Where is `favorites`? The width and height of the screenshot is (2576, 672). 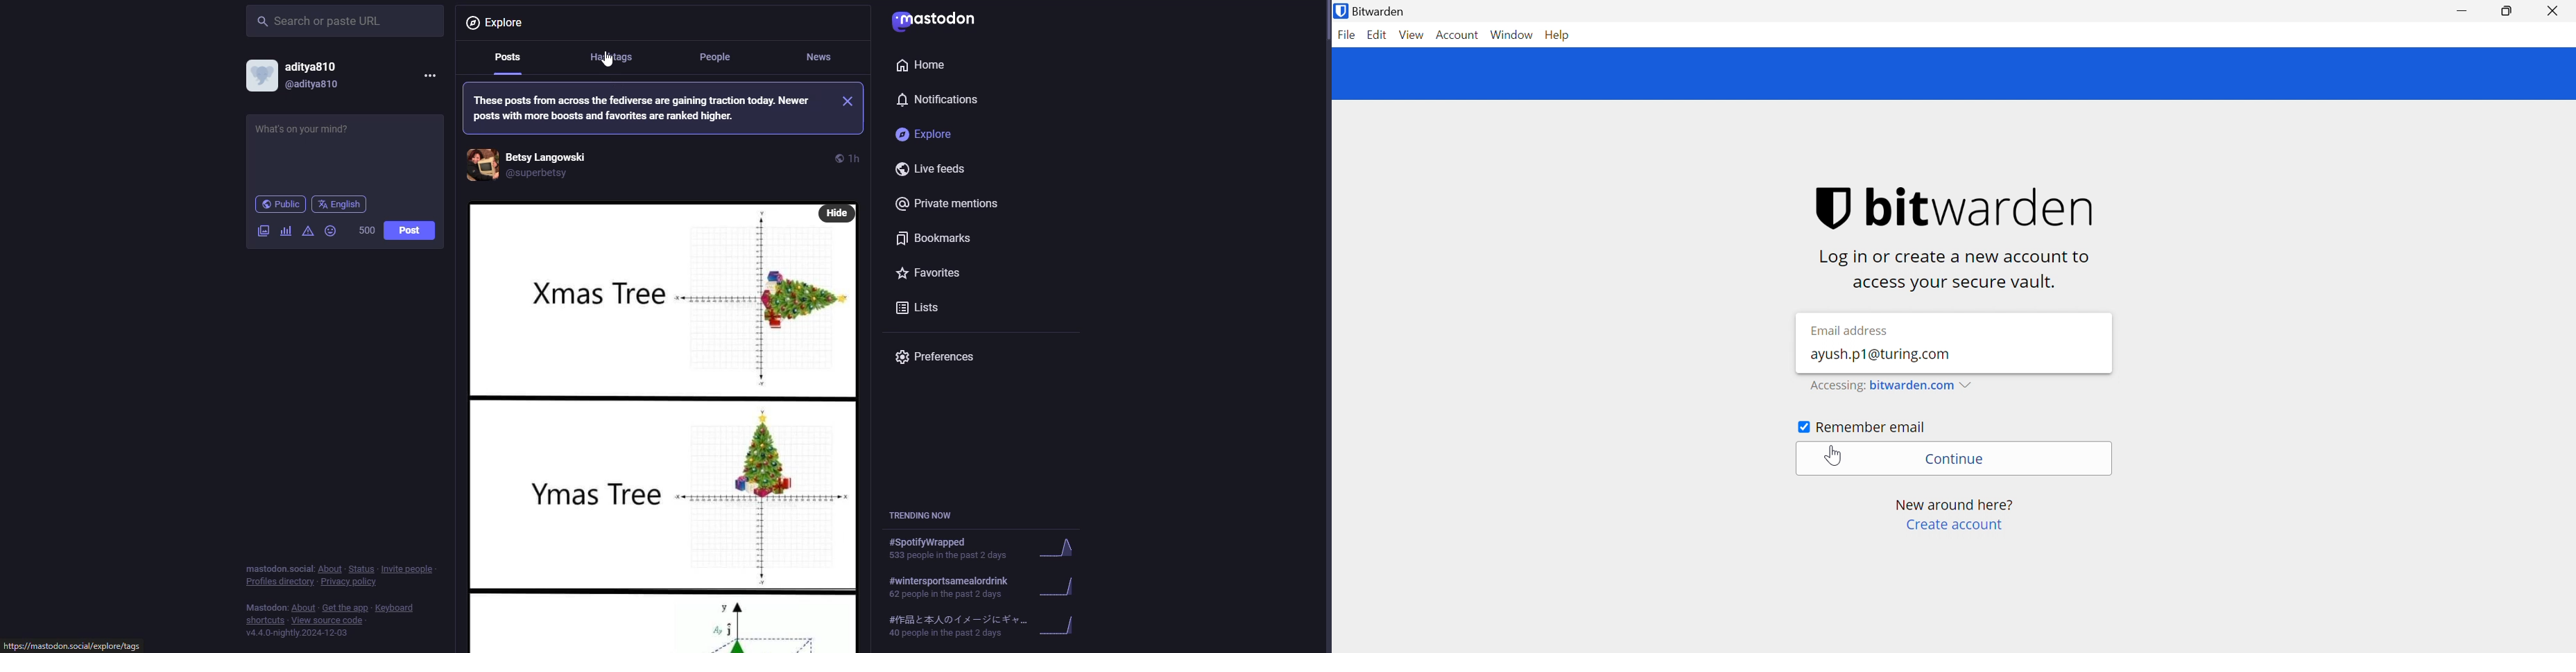
favorites is located at coordinates (934, 272).